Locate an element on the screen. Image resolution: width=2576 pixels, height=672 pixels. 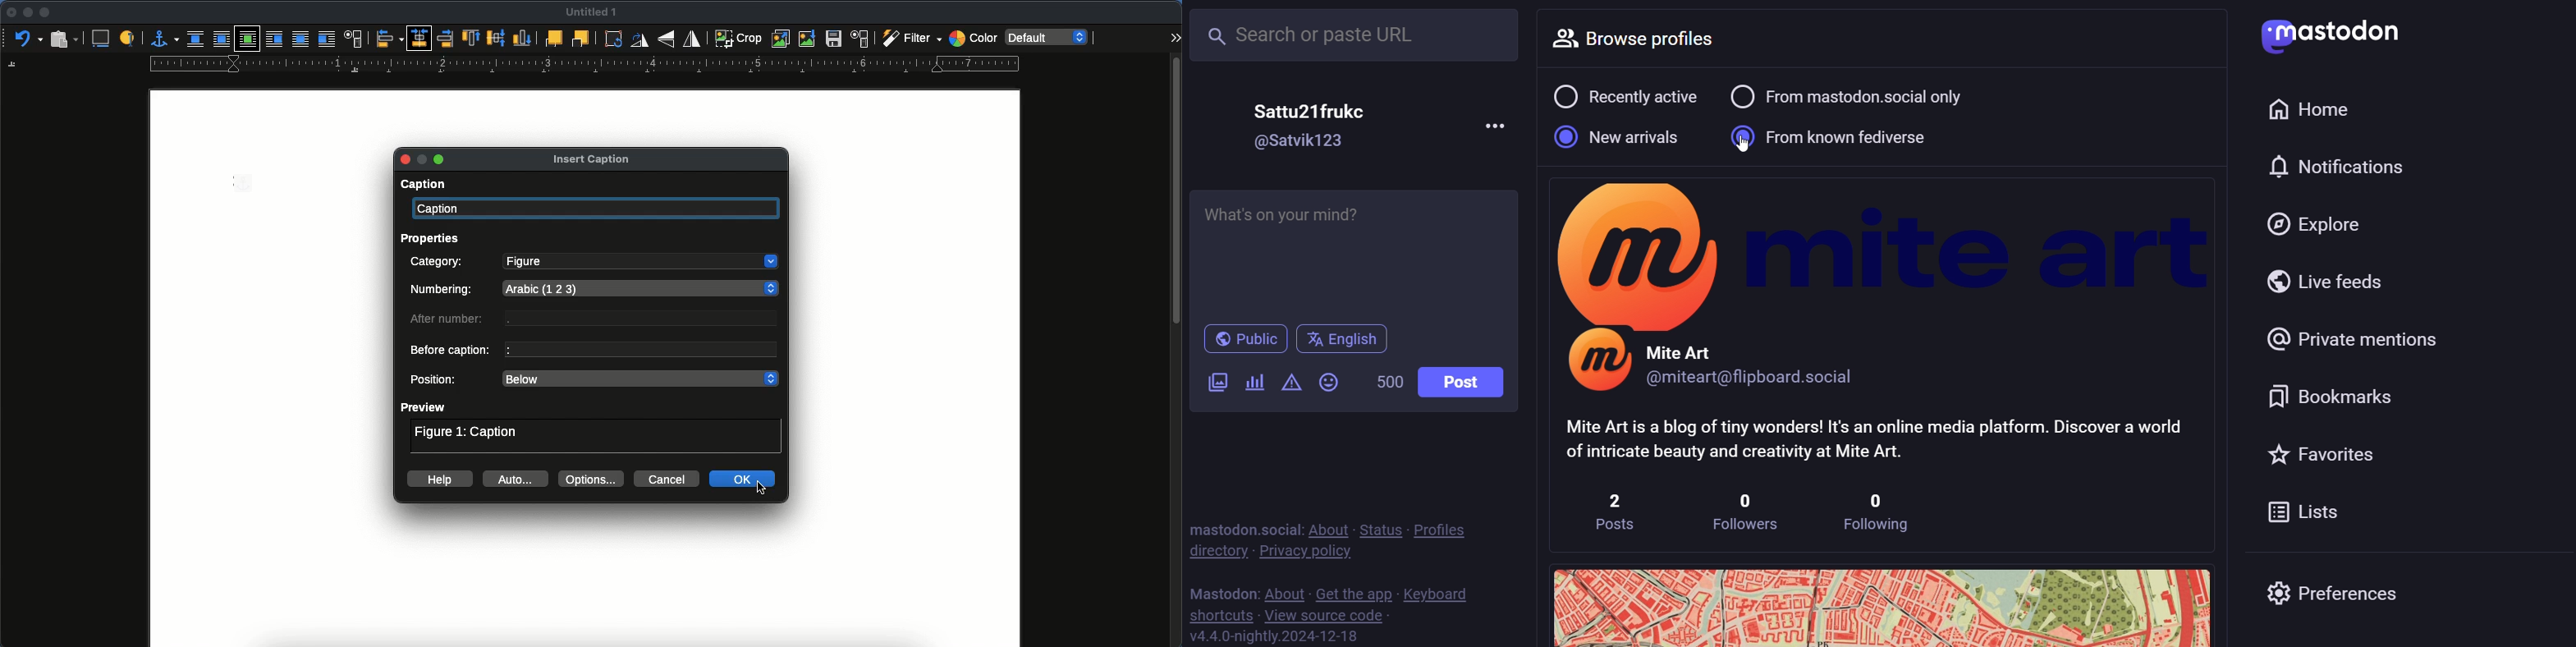
notification is located at coordinates (2338, 166).